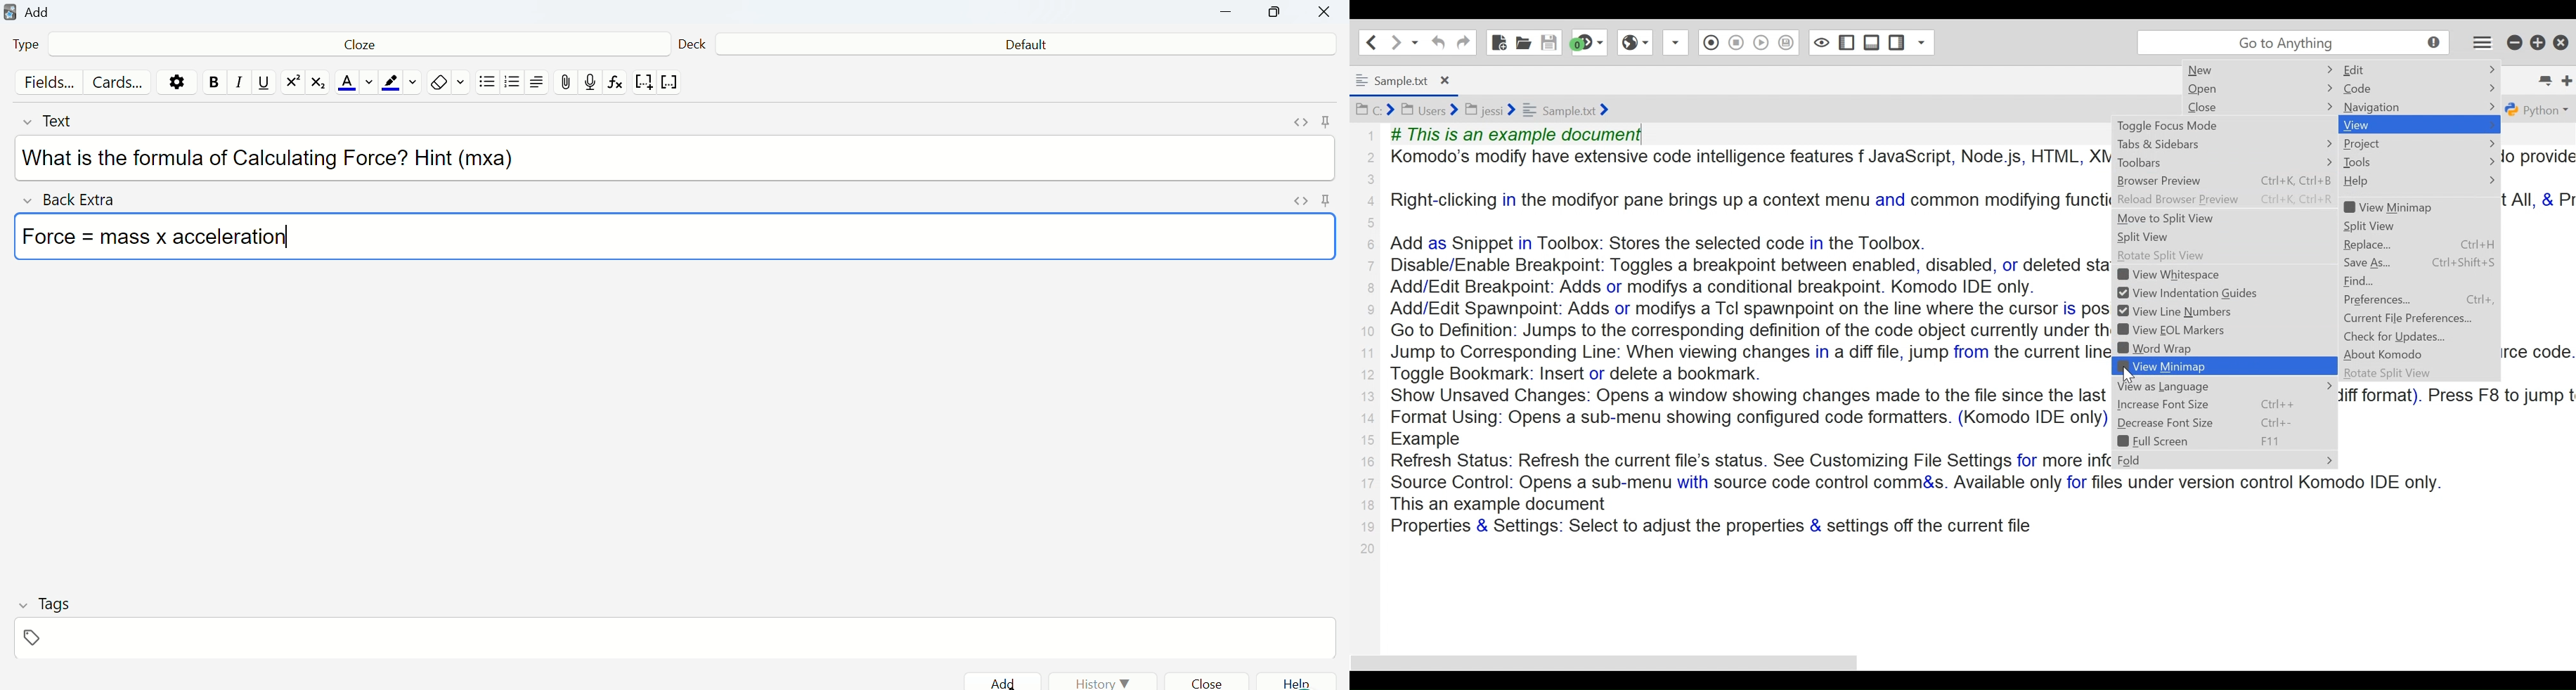  I want to click on Cards, so click(119, 83).